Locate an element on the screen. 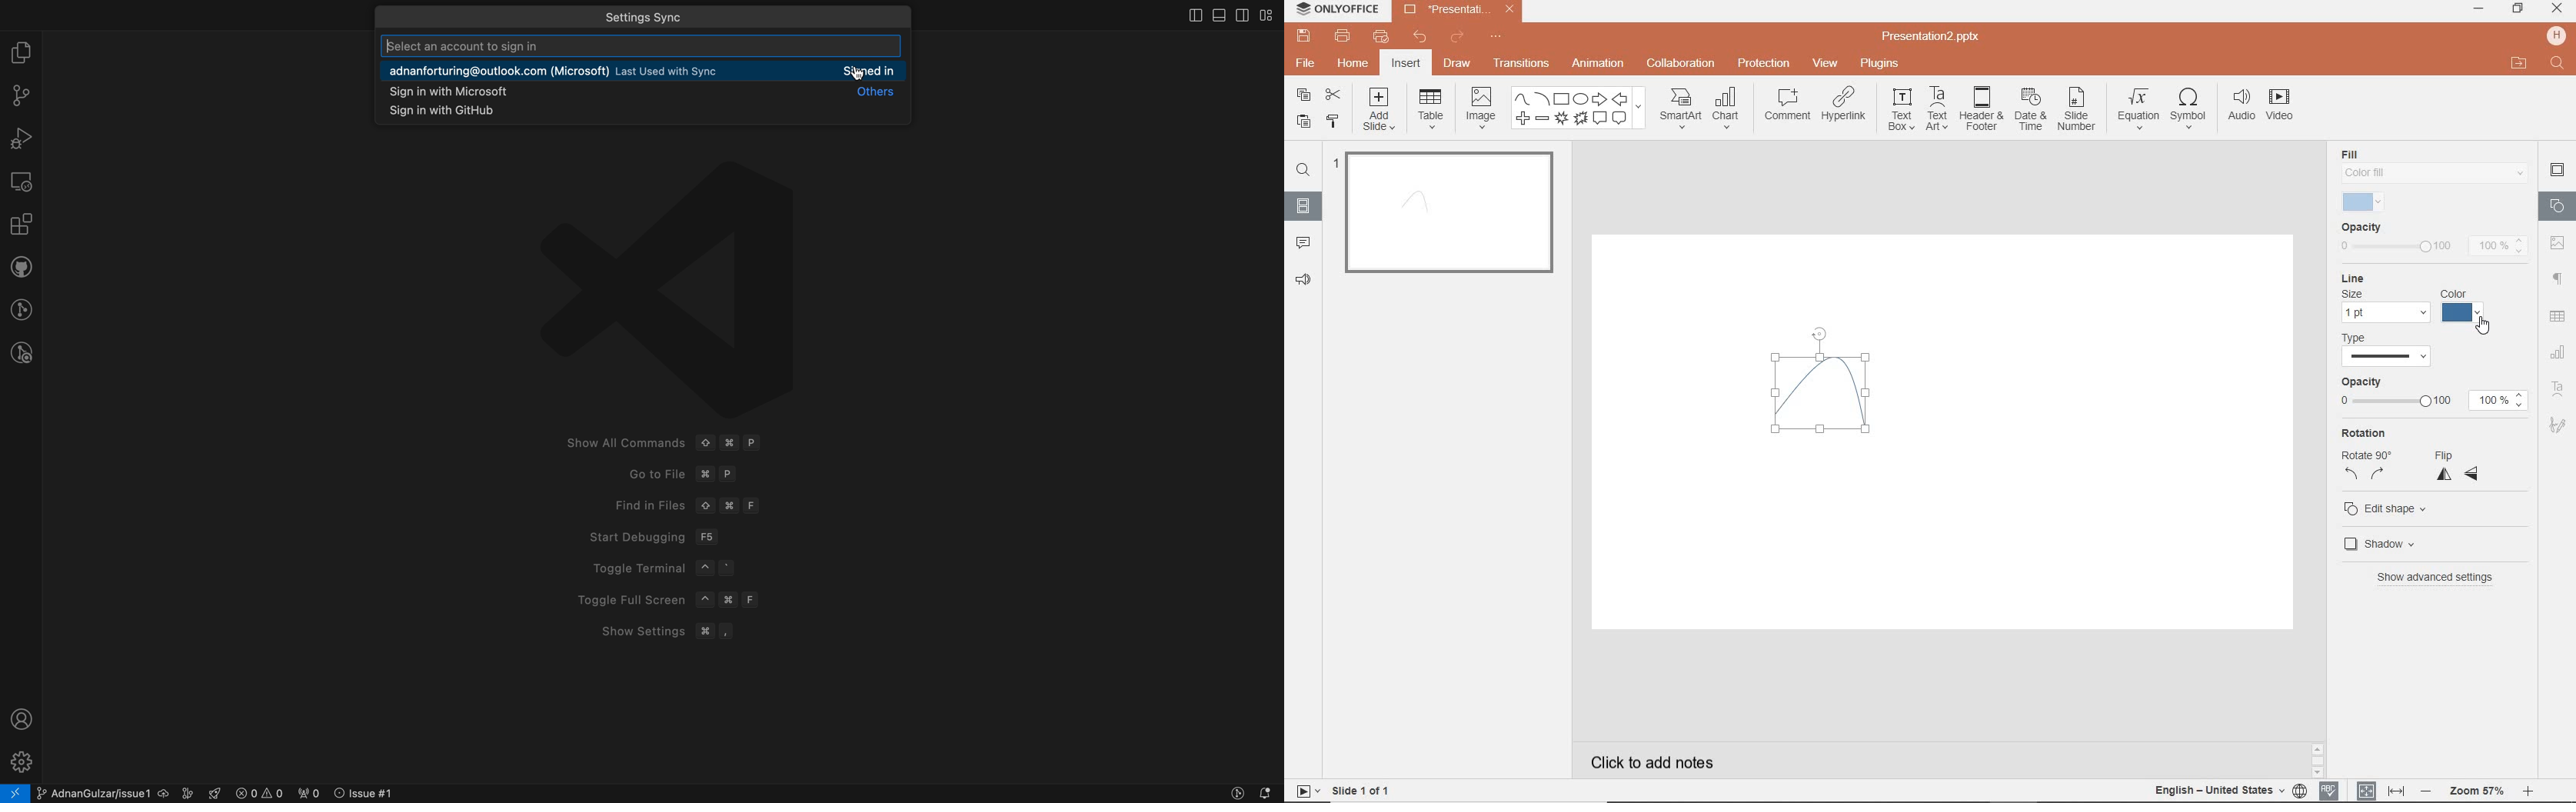 Image resolution: width=2576 pixels, height=812 pixels. color is located at coordinates (2462, 305).